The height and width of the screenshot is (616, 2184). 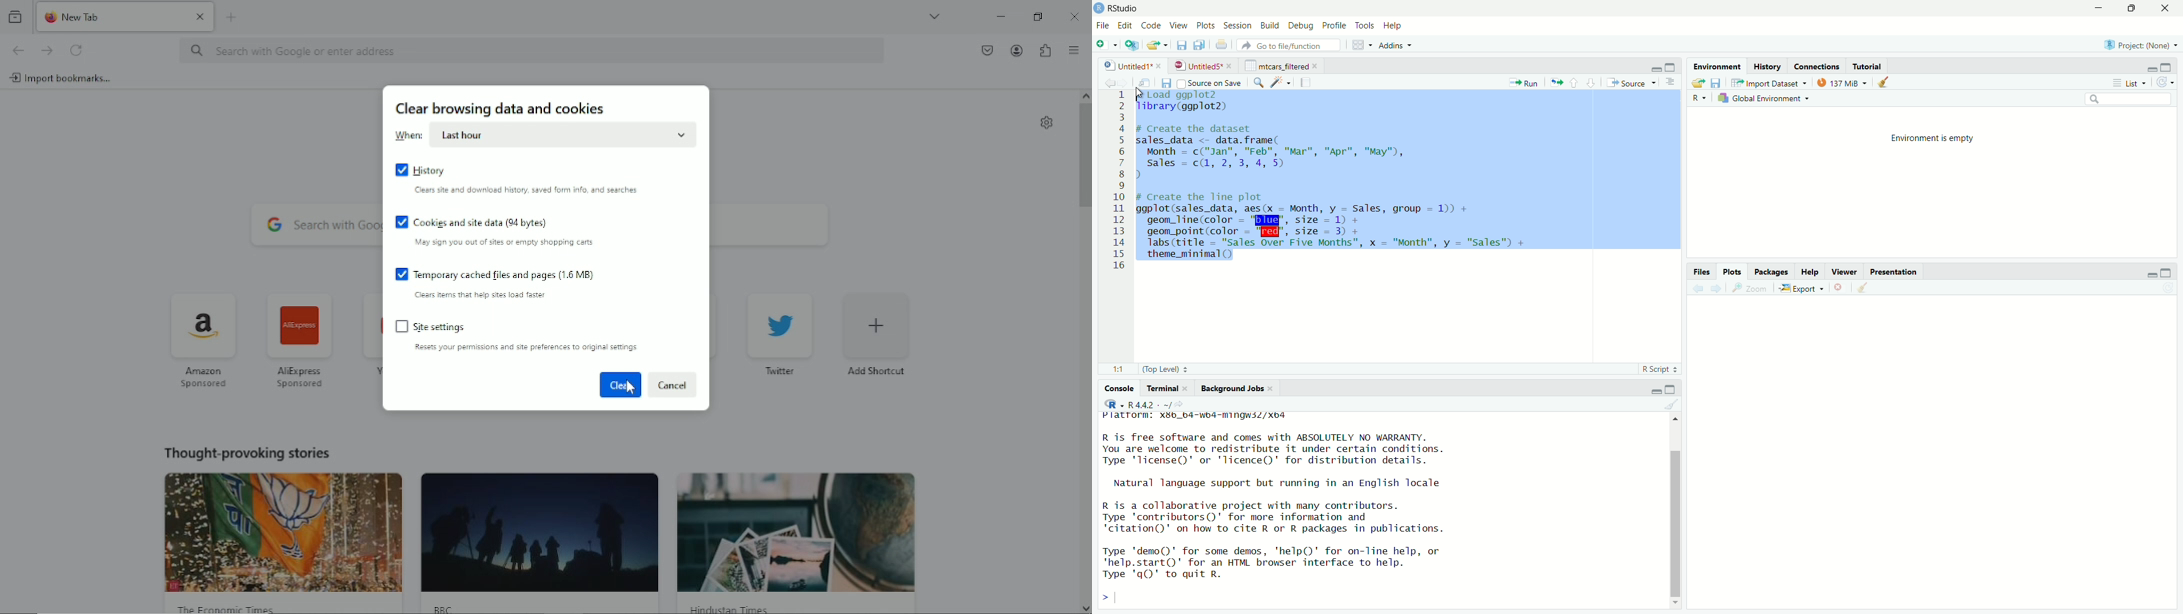 I want to click on Search with google or enter address, so click(x=534, y=50).